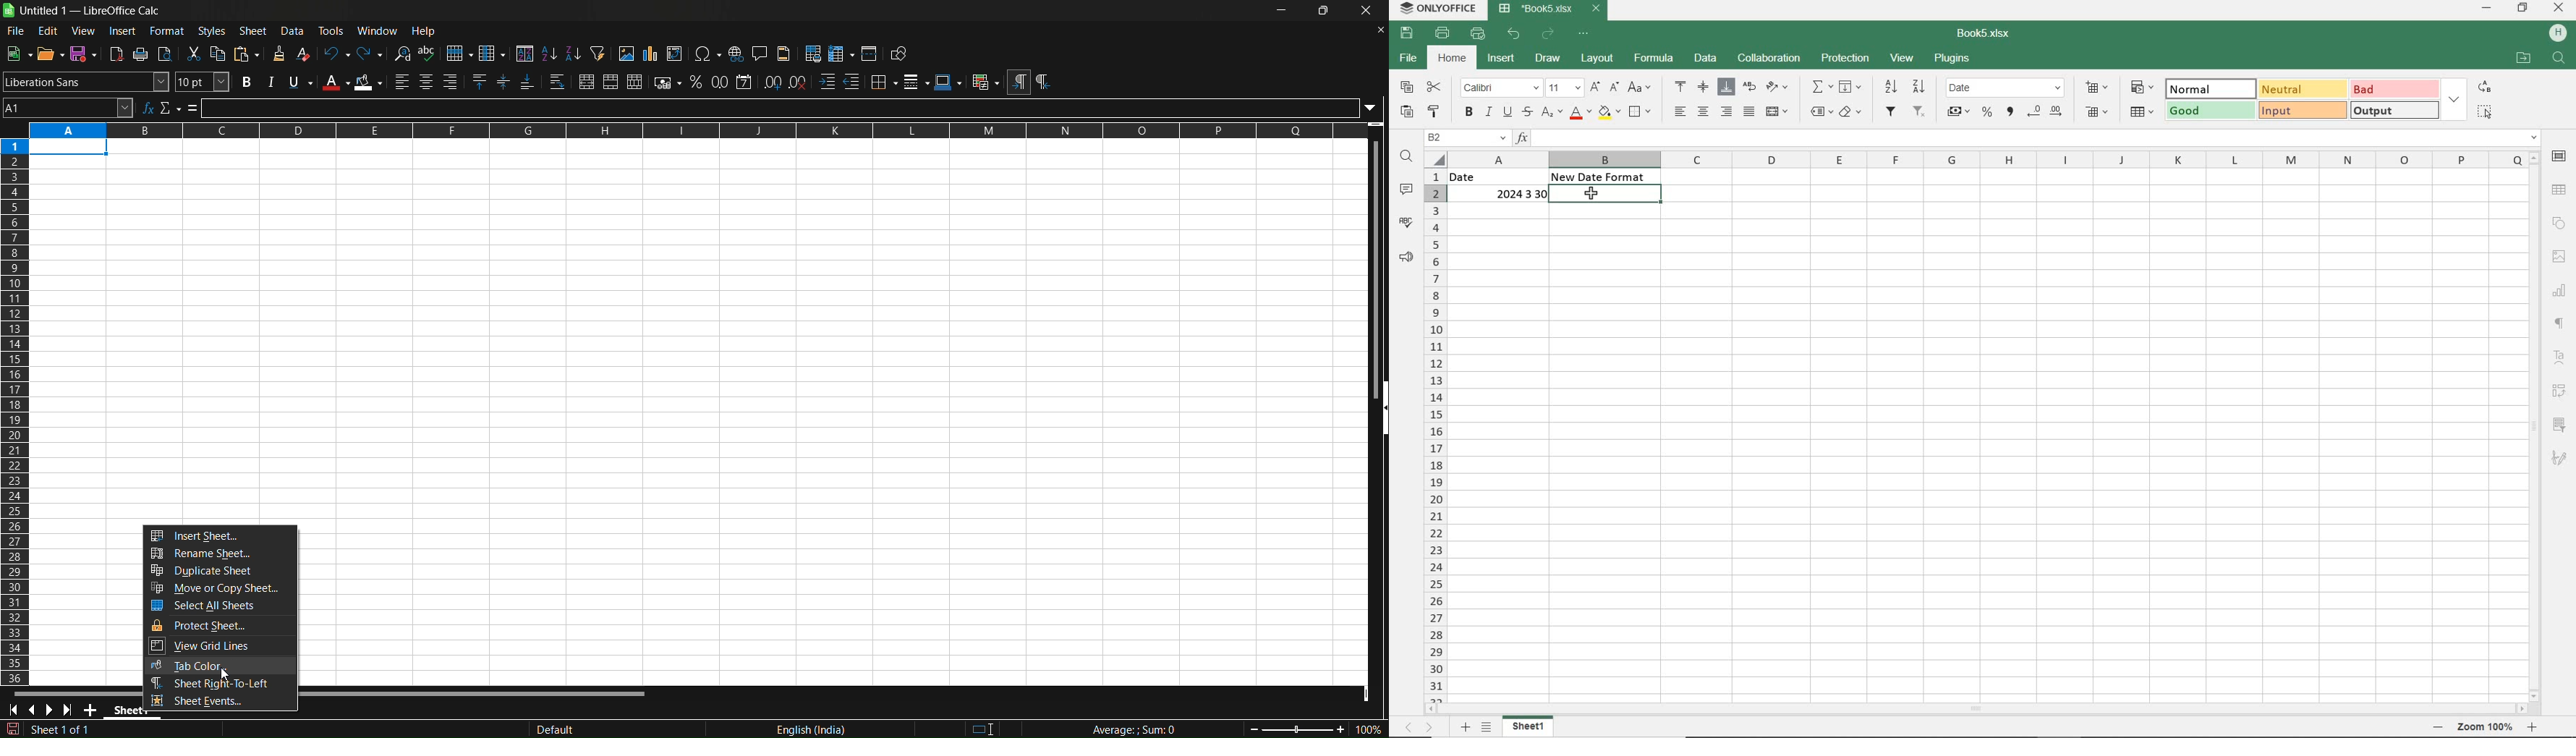  What do you see at coordinates (14, 711) in the screenshot?
I see `scroll to first sheet` at bounding box center [14, 711].